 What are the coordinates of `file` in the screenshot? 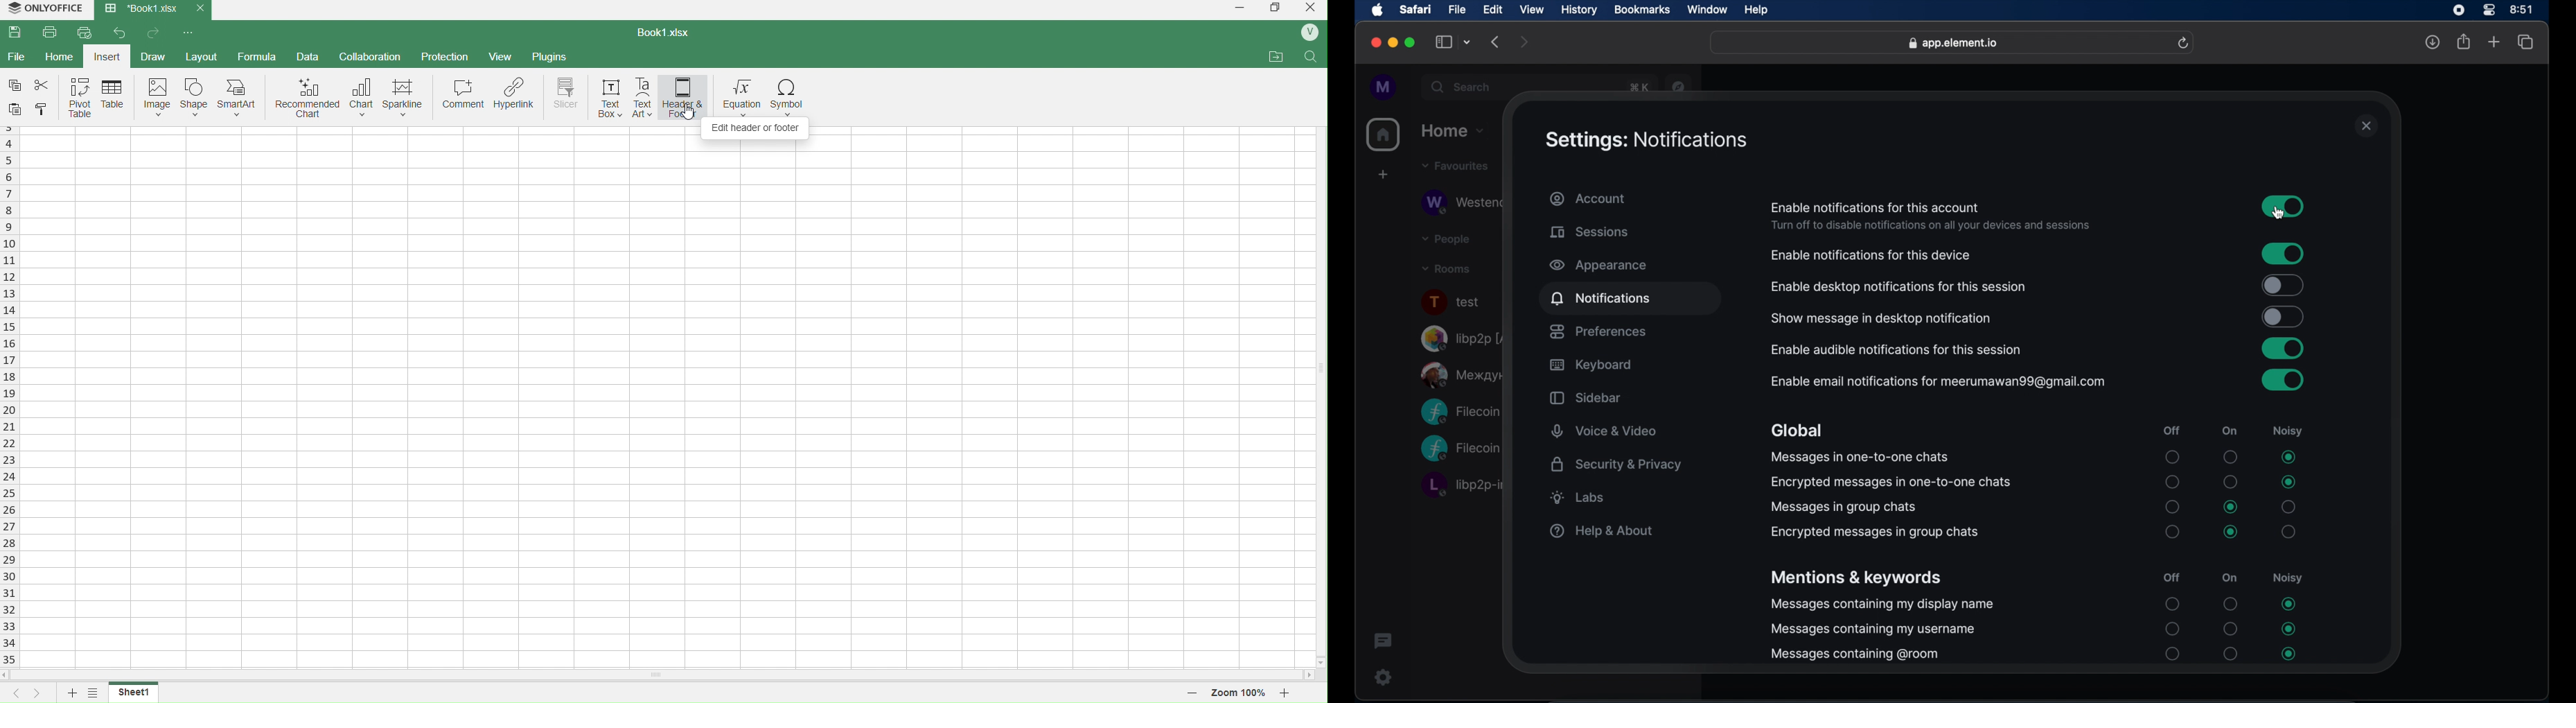 It's located at (17, 56).